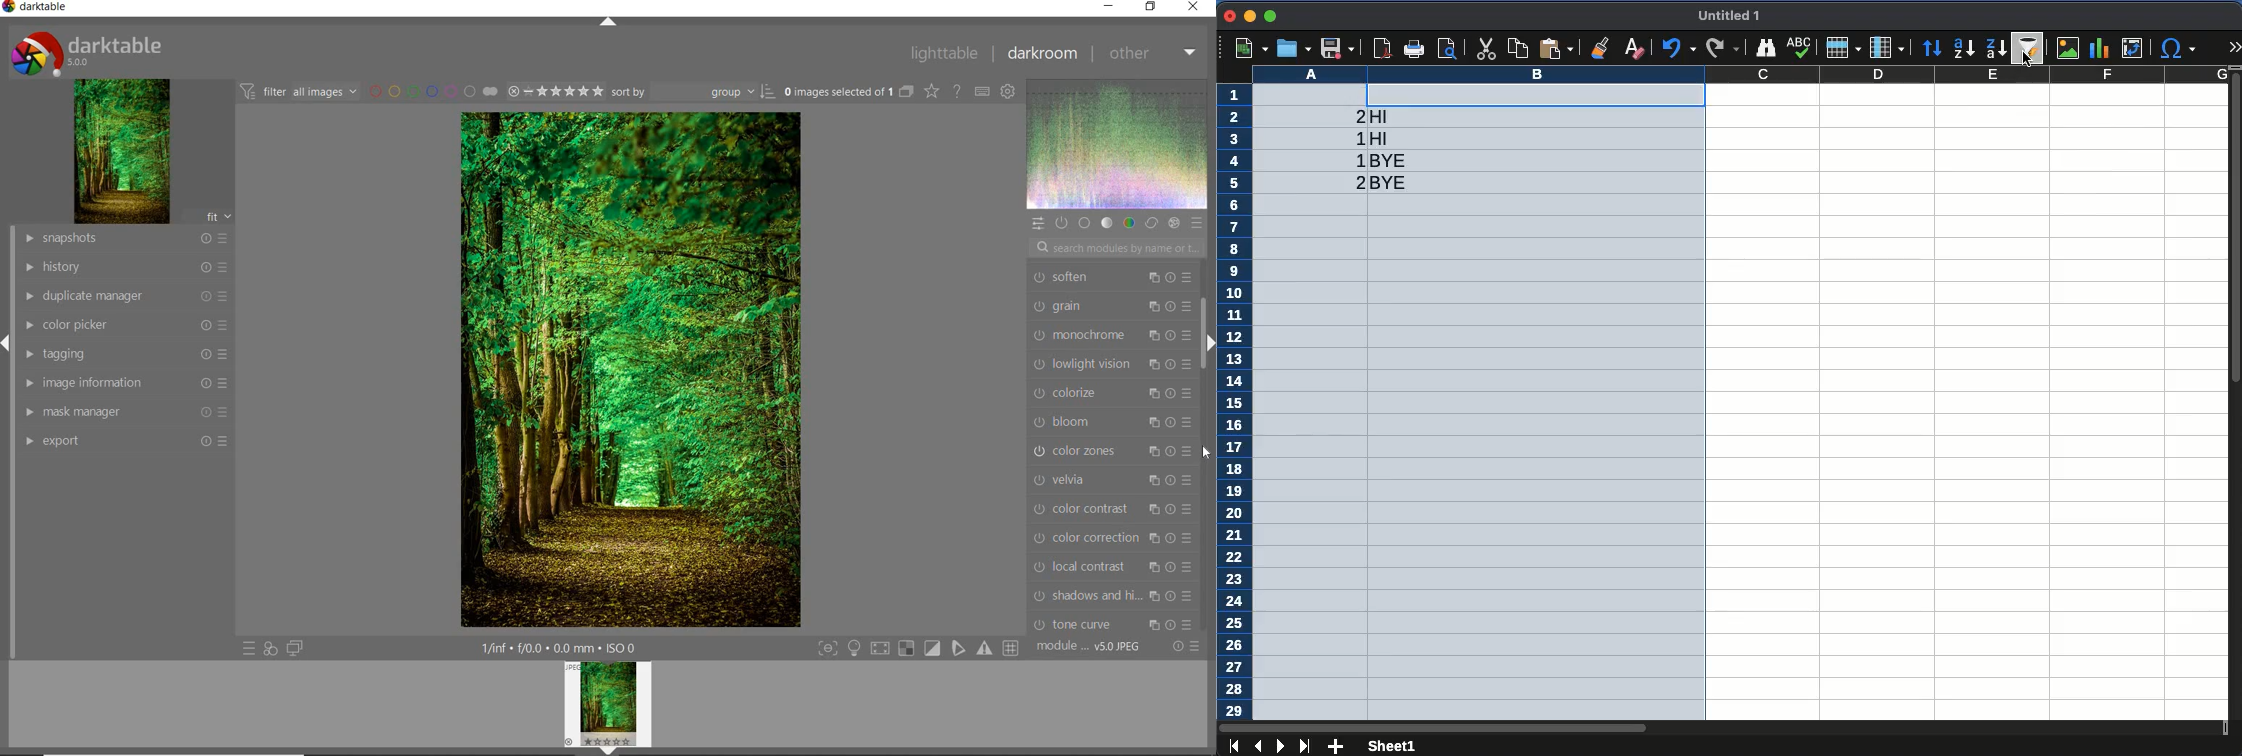 The image size is (2268, 756). Describe the element at coordinates (1519, 48) in the screenshot. I see `paste` at that location.